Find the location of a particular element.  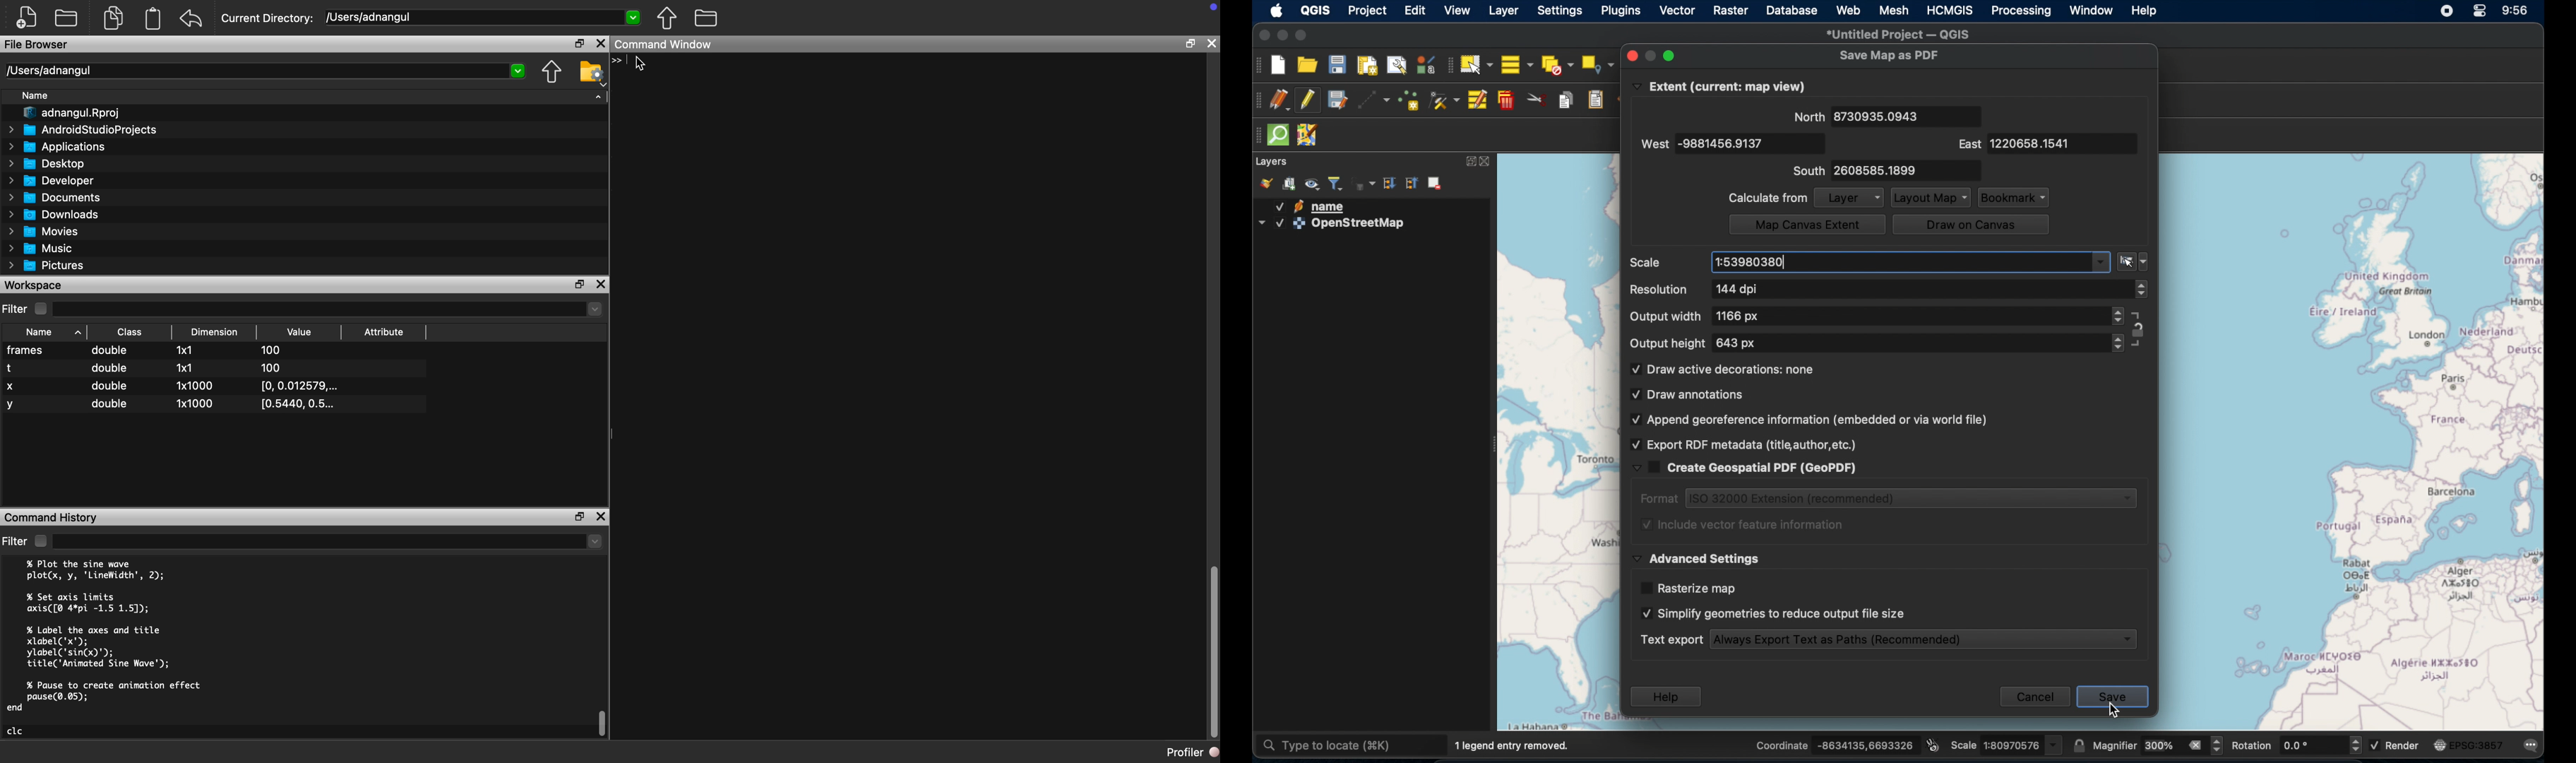

cursor is located at coordinates (2113, 709).